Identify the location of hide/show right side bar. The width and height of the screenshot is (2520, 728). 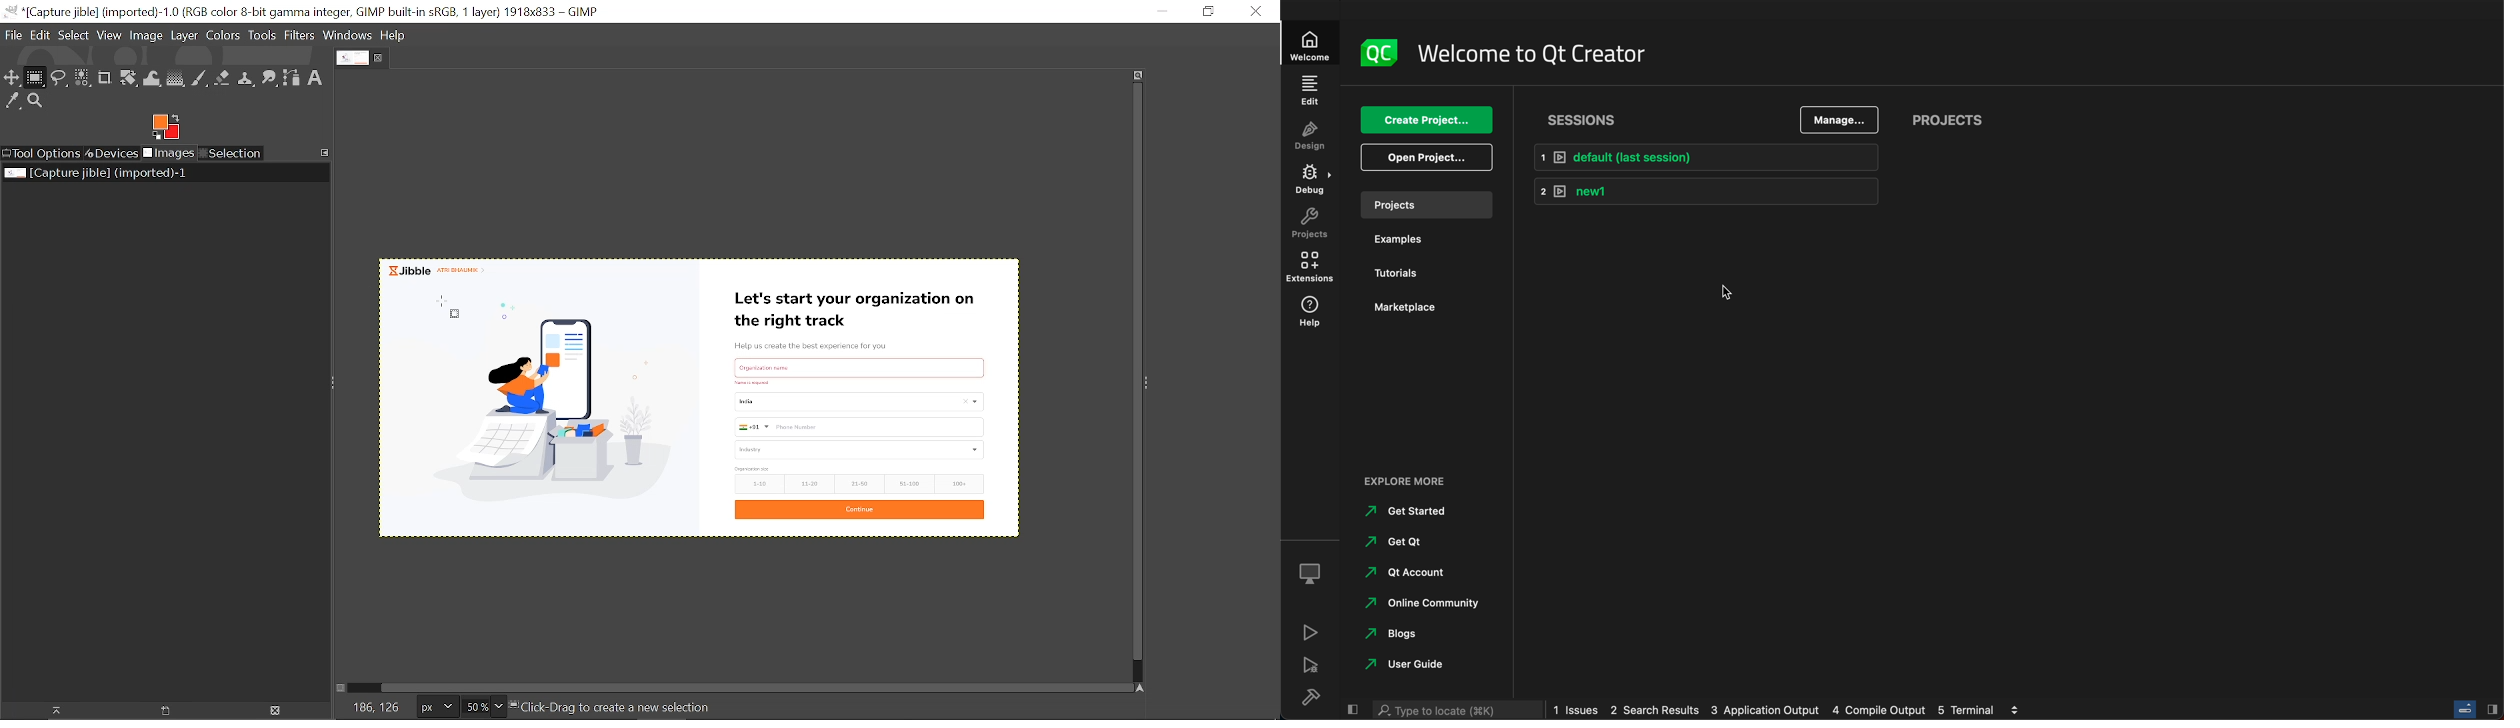
(2493, 708).